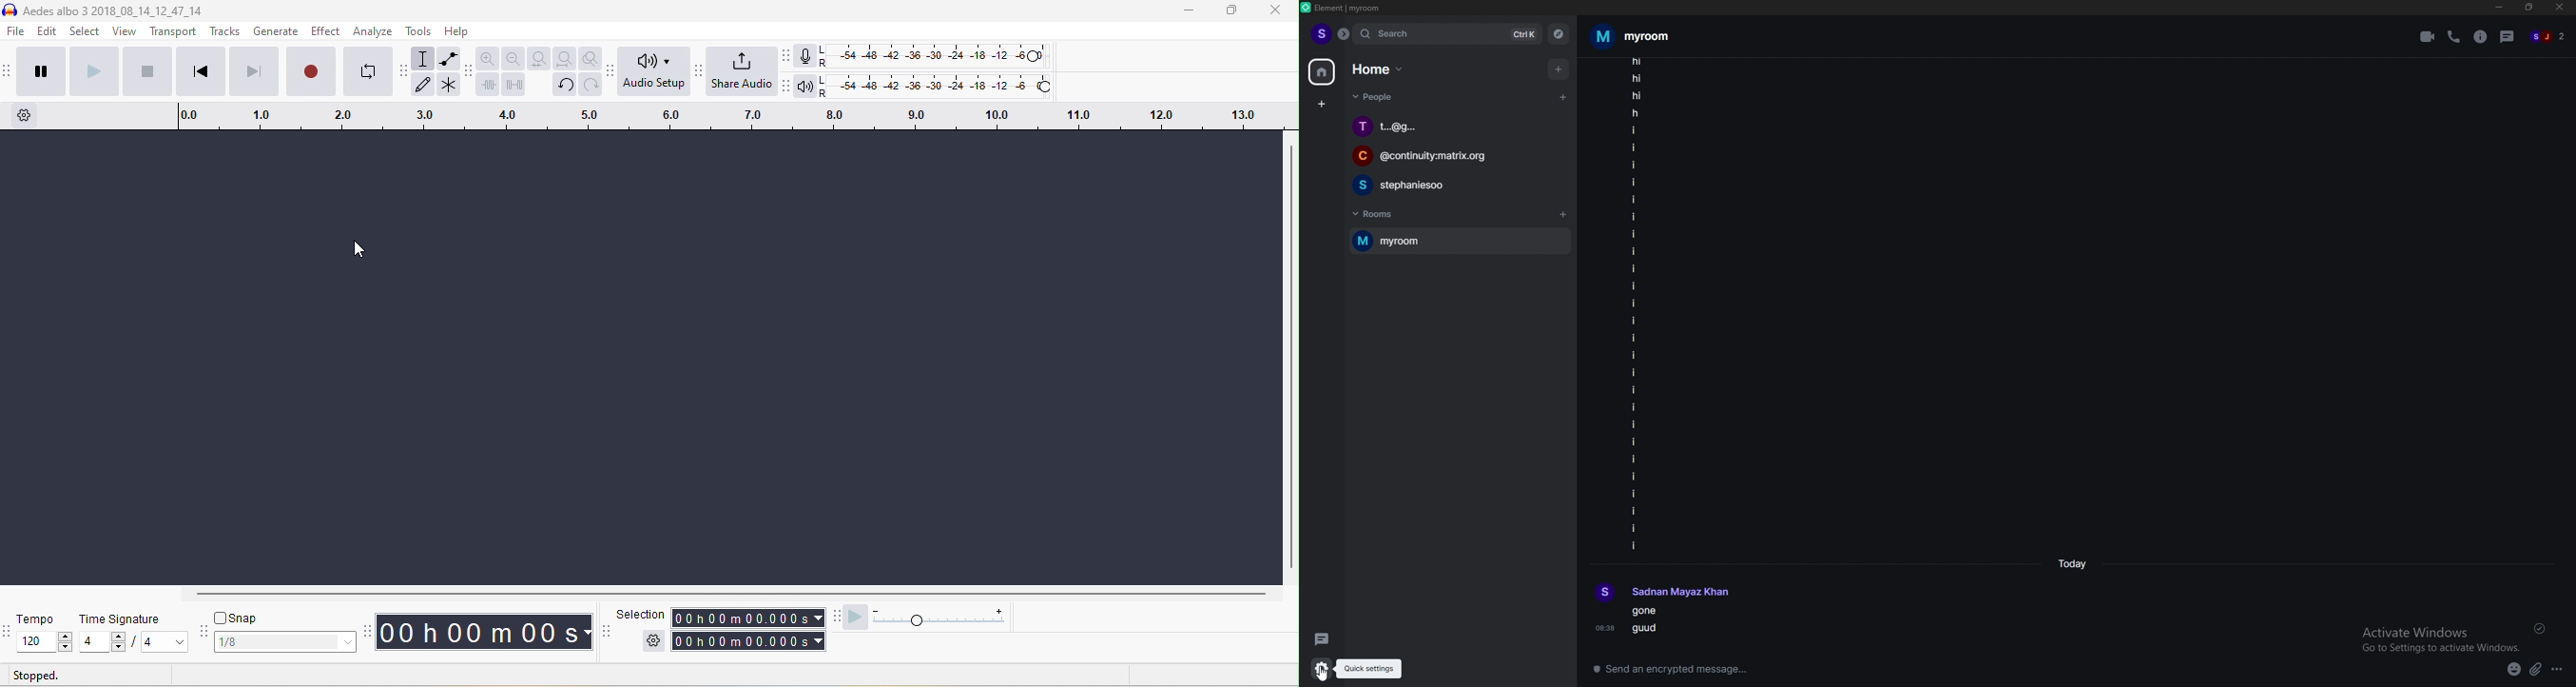 The width and height of the screenshot is (2576, 700). I want to click on snap, so click(220, 618).